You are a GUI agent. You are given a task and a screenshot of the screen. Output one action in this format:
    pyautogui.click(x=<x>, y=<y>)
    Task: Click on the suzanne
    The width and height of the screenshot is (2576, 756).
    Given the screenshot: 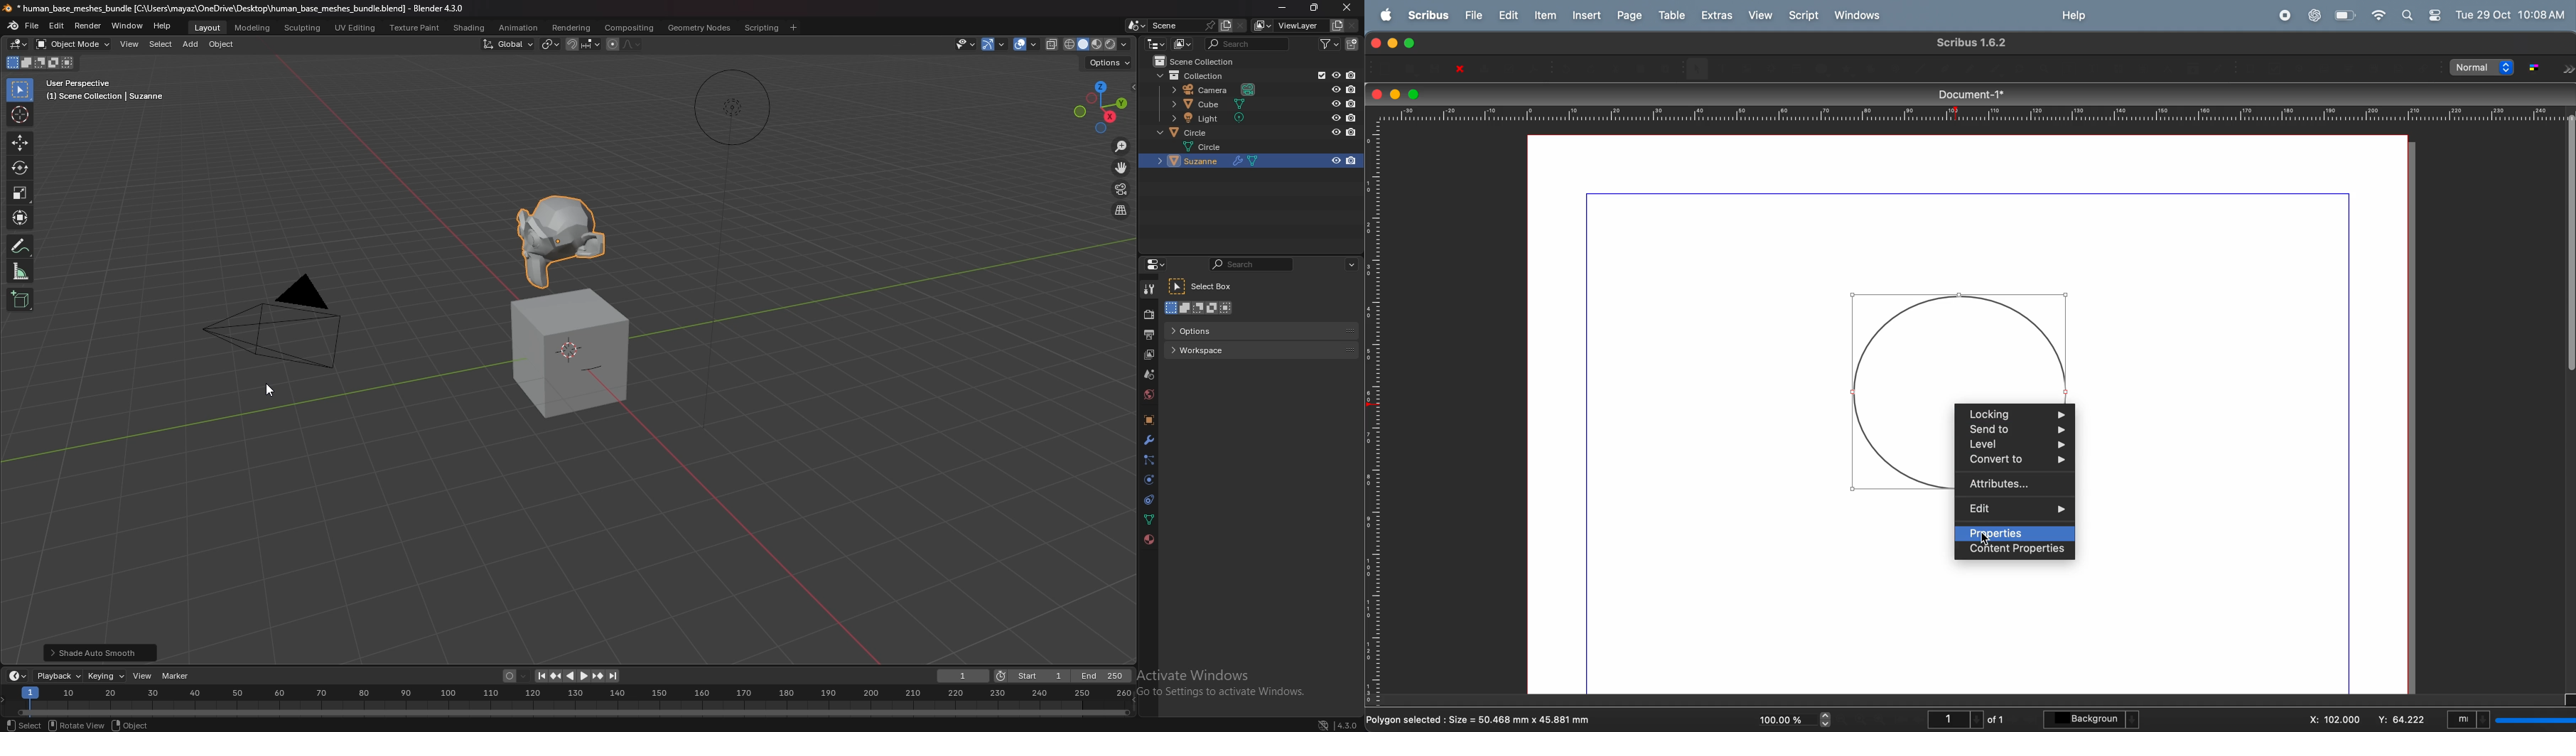 What is the action you would take?
    pyautogui.click(x=1220, y=161)
    